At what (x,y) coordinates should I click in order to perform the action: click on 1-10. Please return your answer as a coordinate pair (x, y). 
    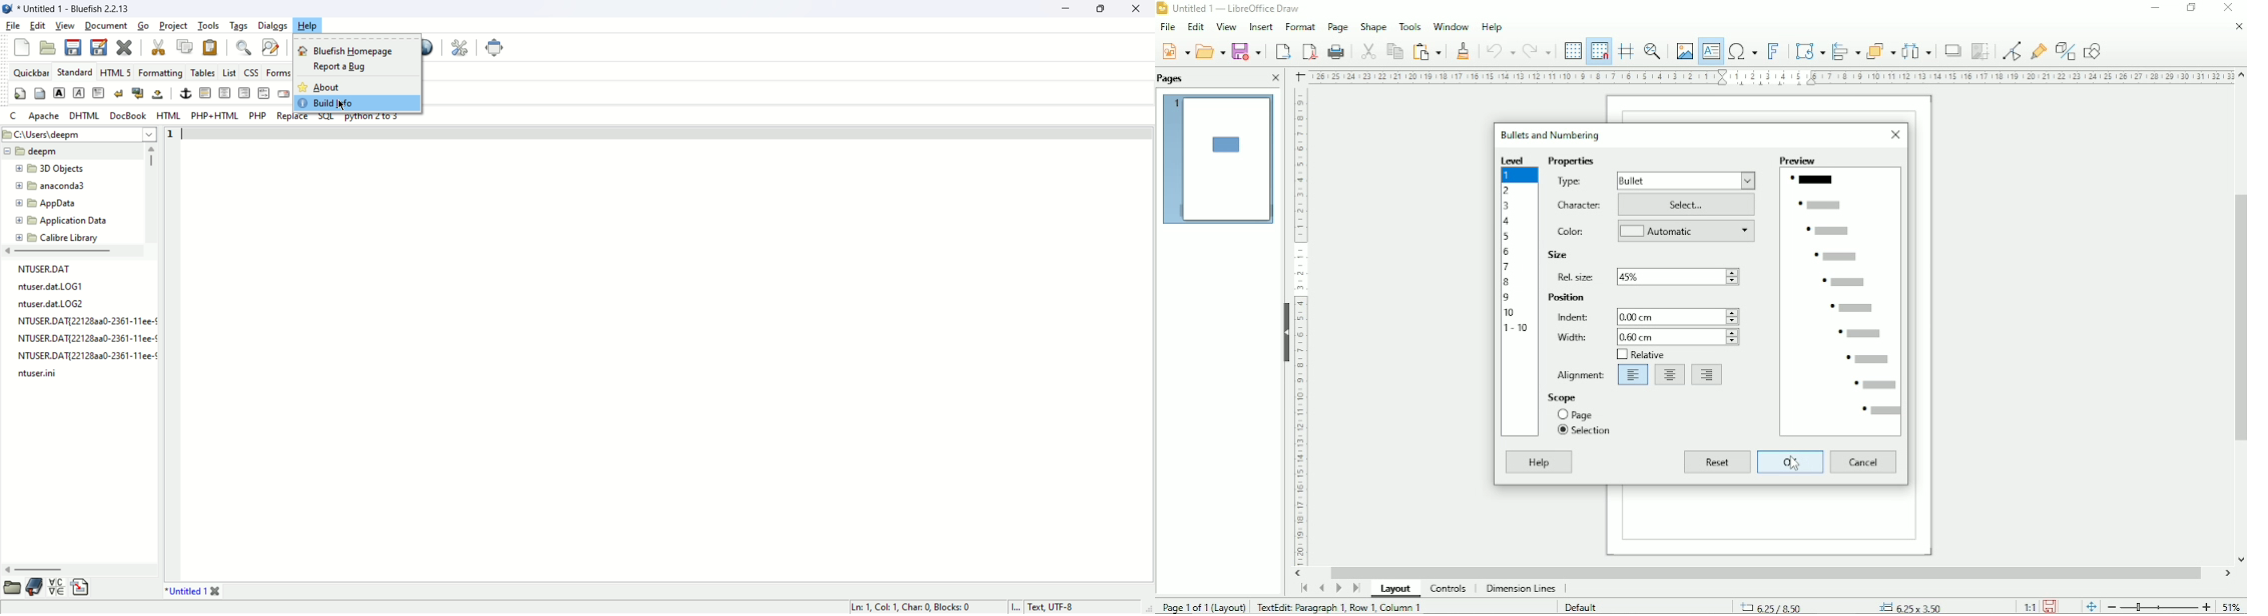
    Looking at the image, I should click on (1518, 327).